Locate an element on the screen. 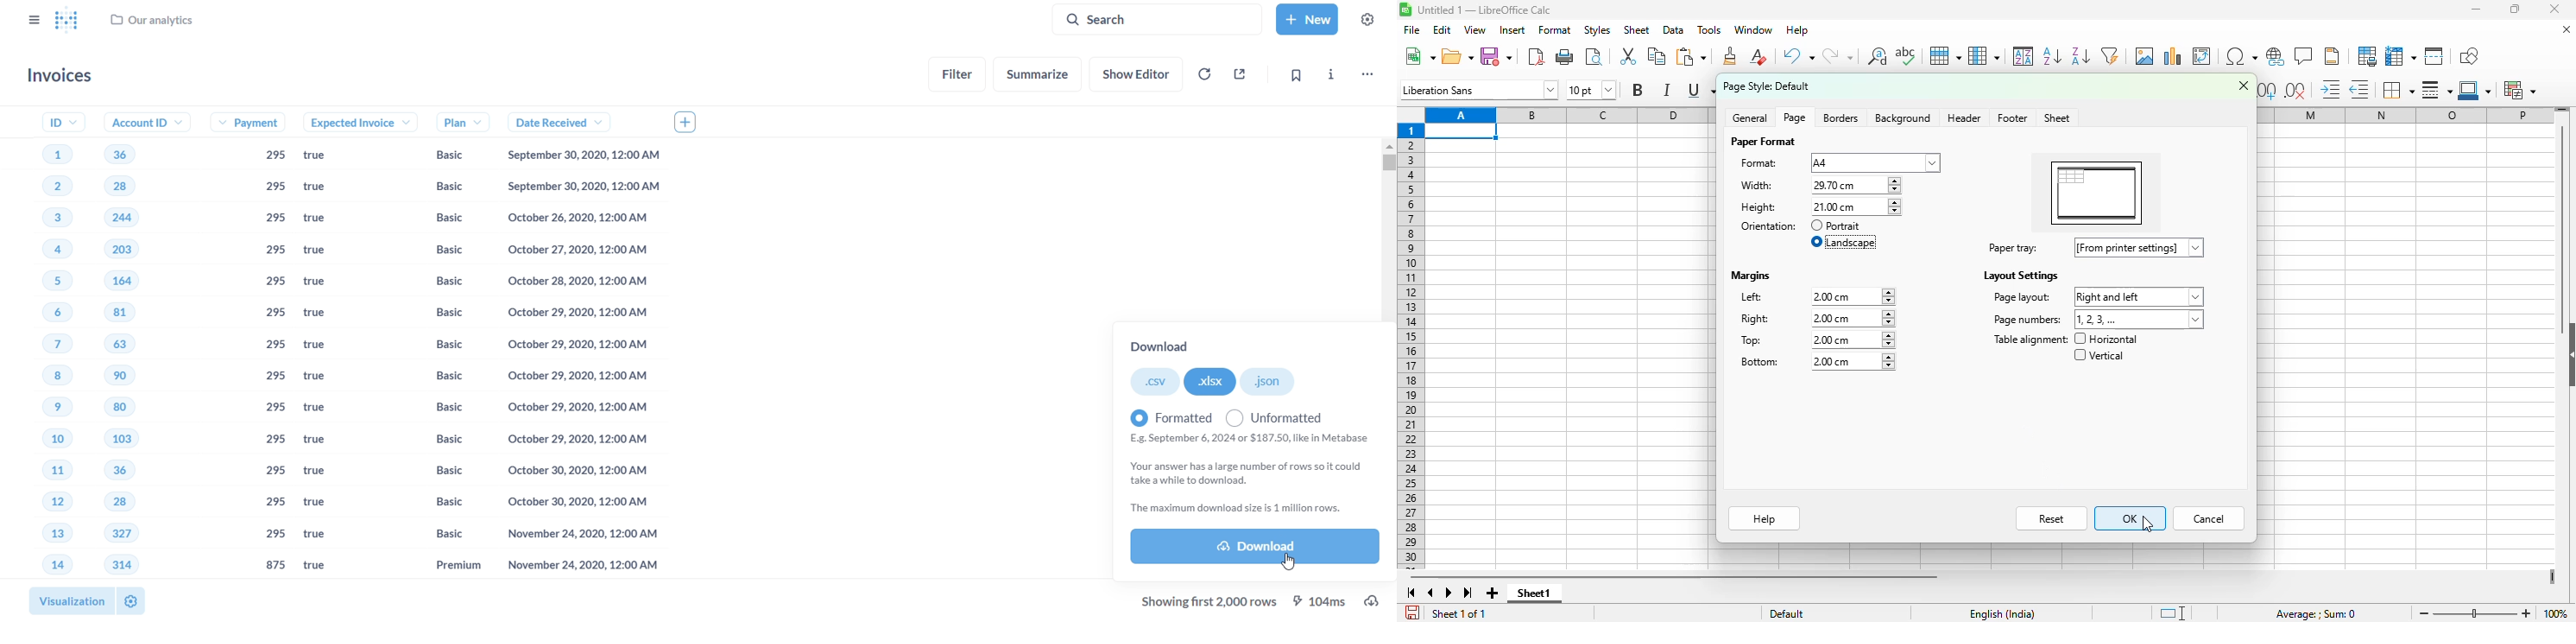 The height and width of the screenshot is (644, 2576). scroll to previous sheet is located at coordinates (1431, 593).